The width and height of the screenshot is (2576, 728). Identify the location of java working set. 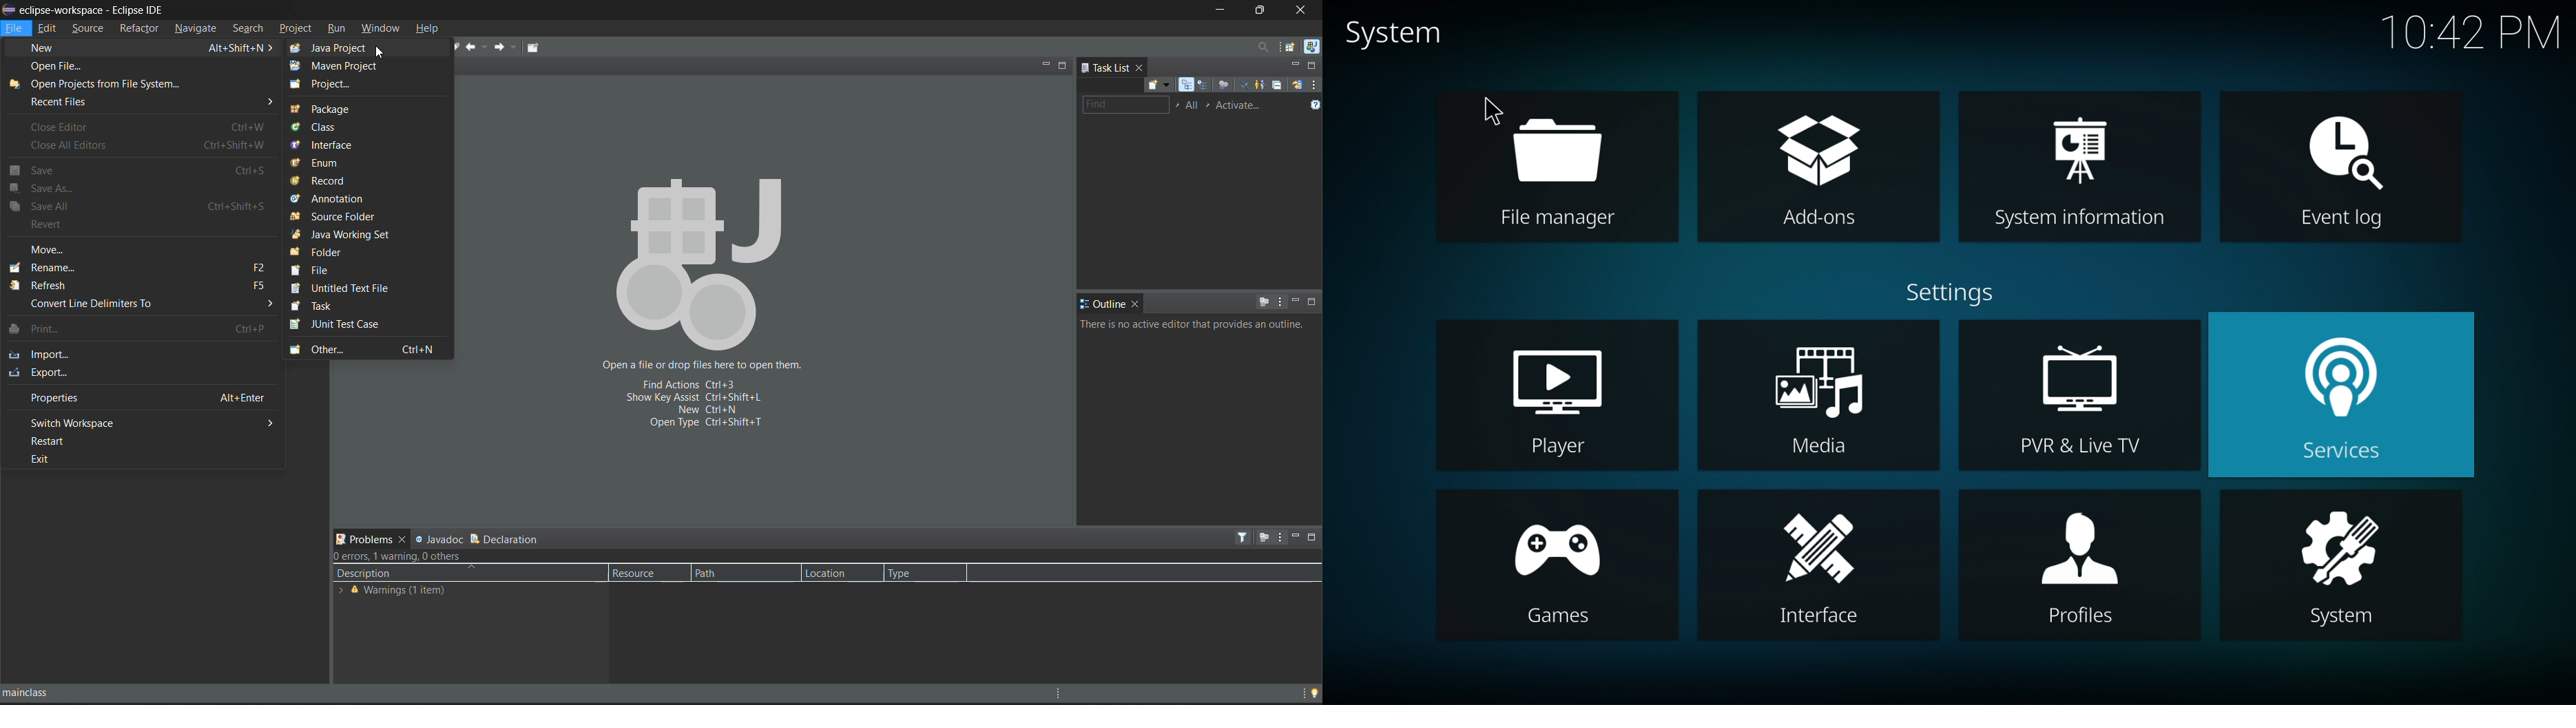
(363, 234).